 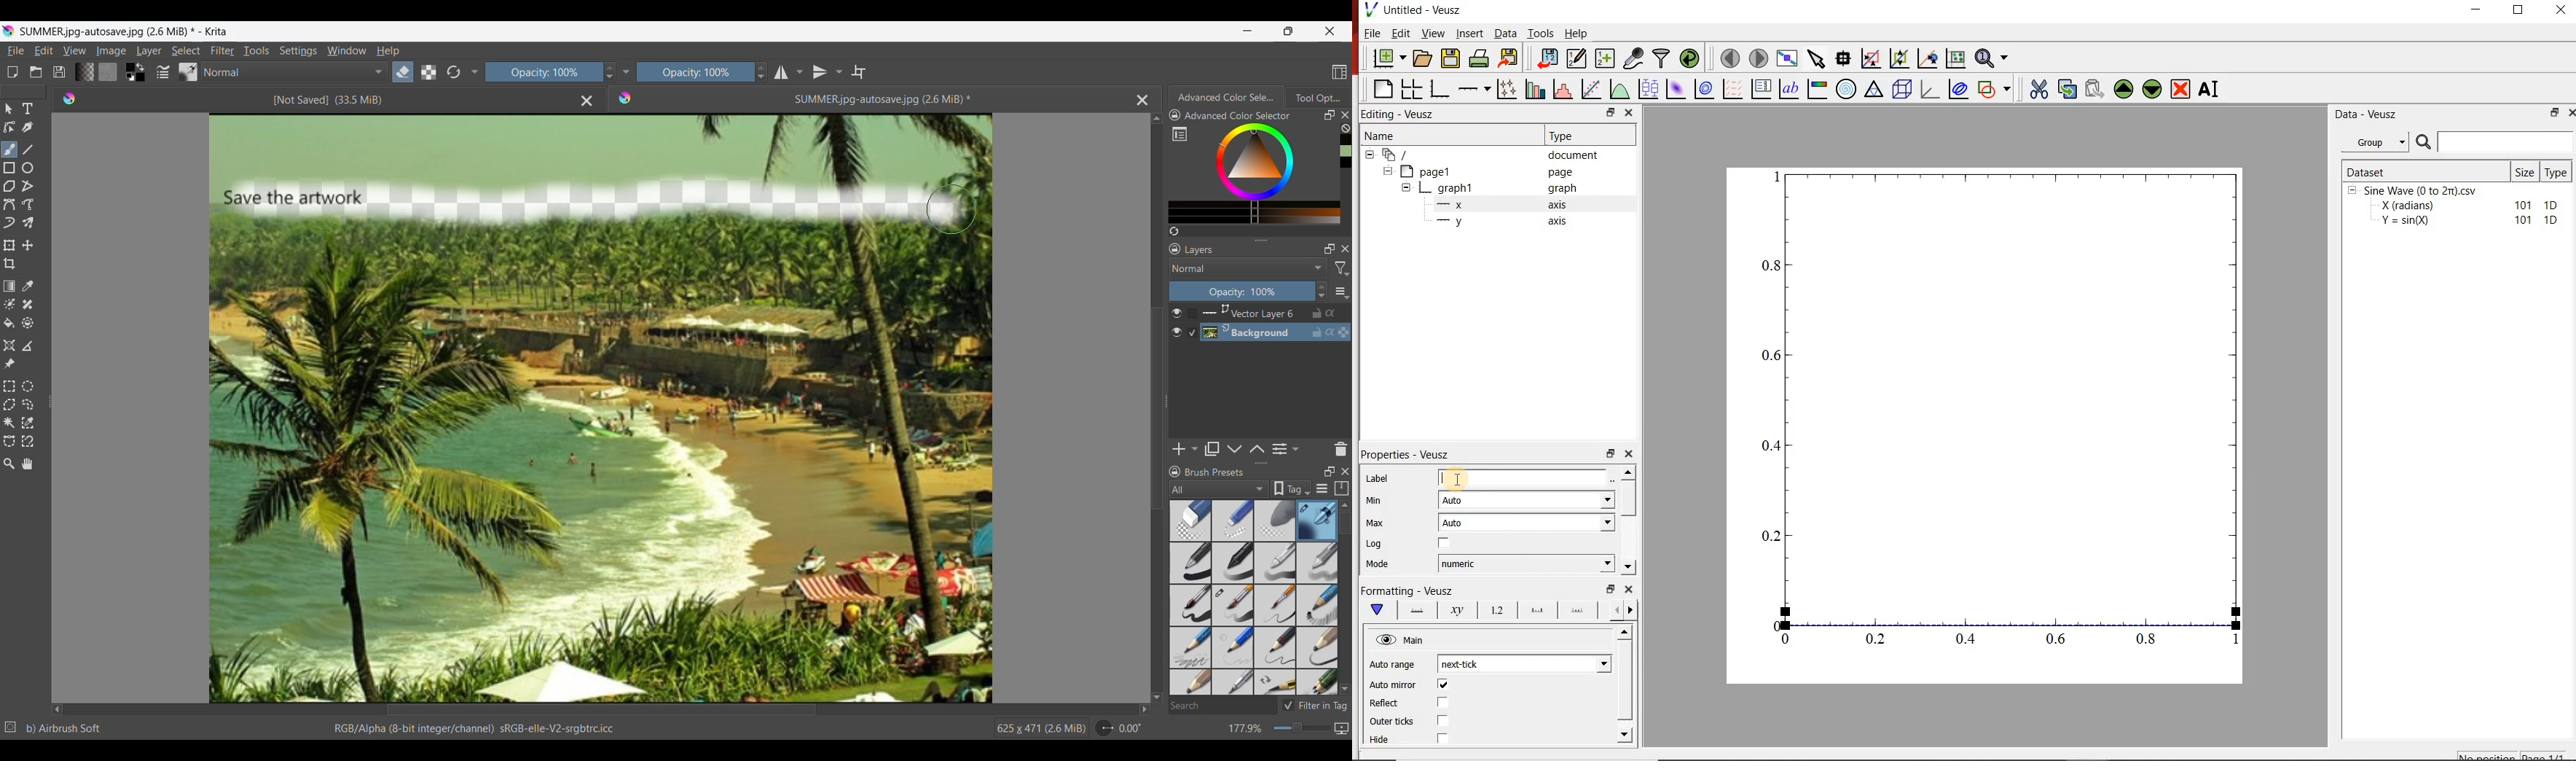 What do you see at coordinates (1248, 268) in the screenshot?
I see `Layer mode options` at bounding box center [1248, 268].